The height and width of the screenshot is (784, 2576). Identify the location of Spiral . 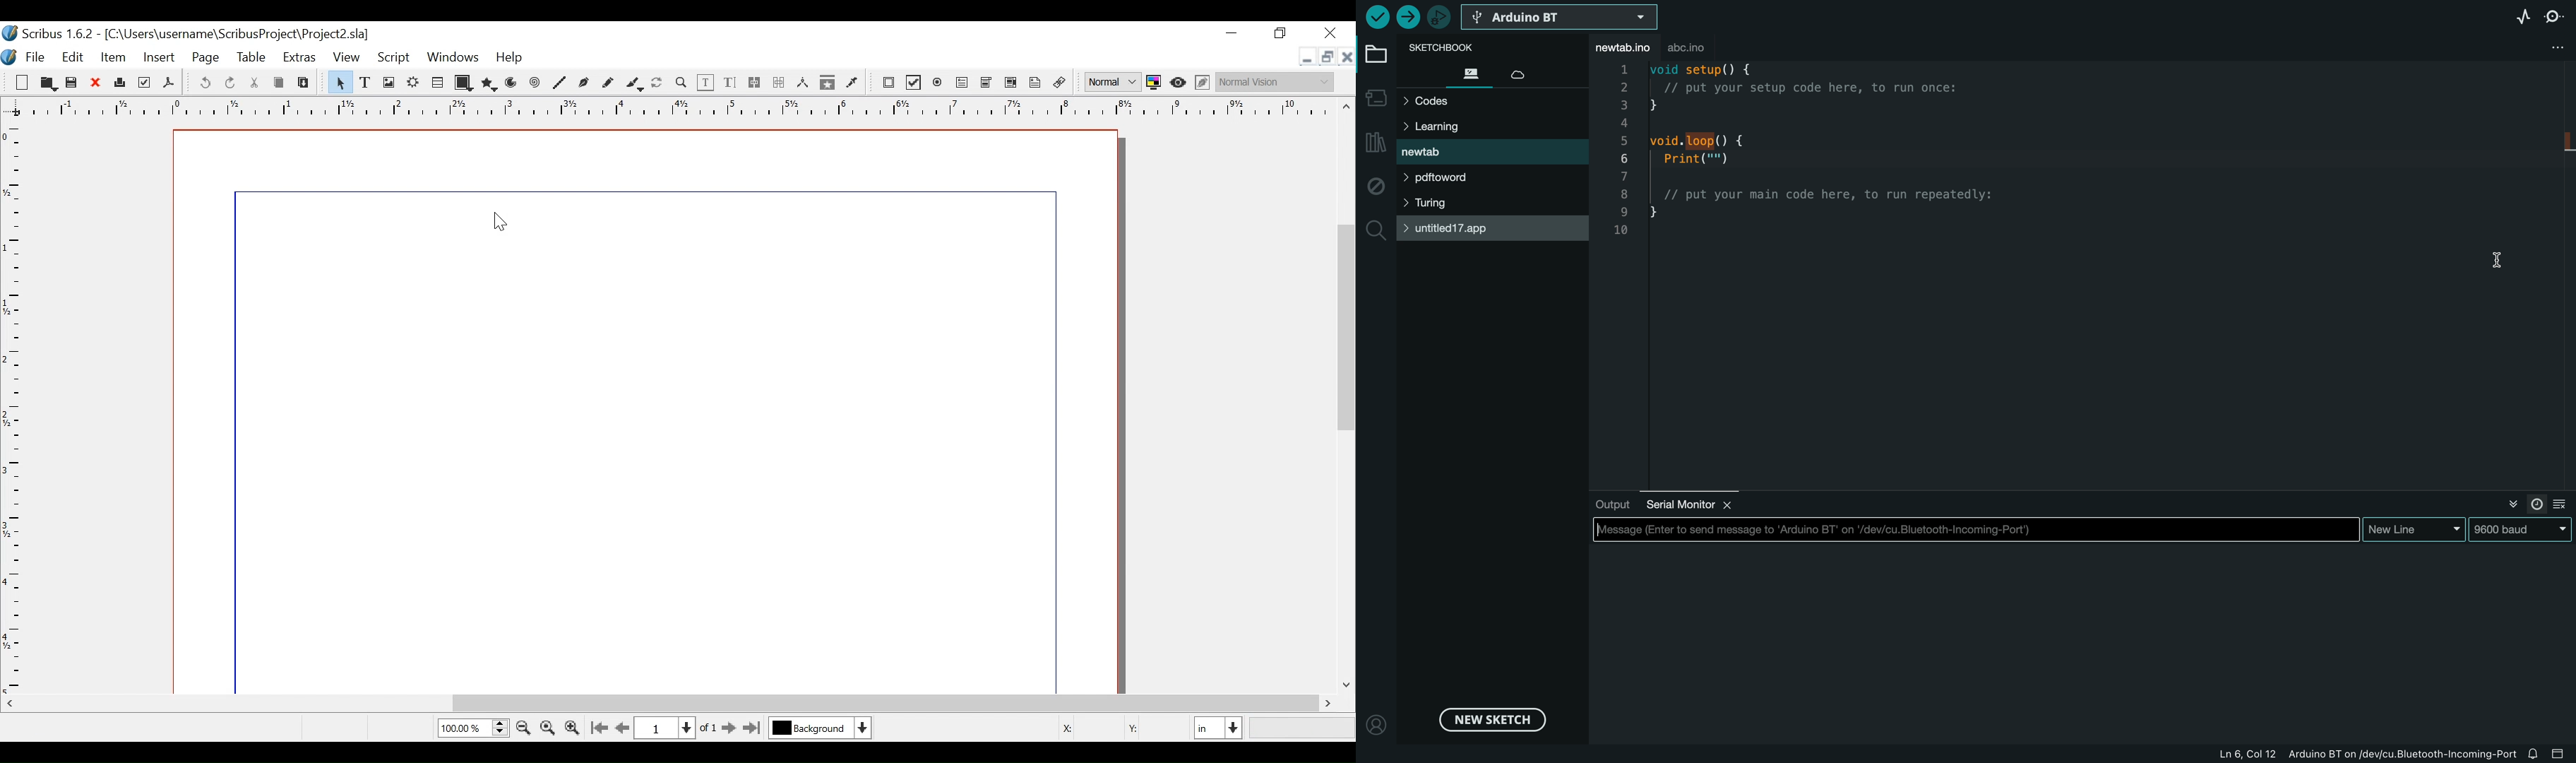
(533, 84).